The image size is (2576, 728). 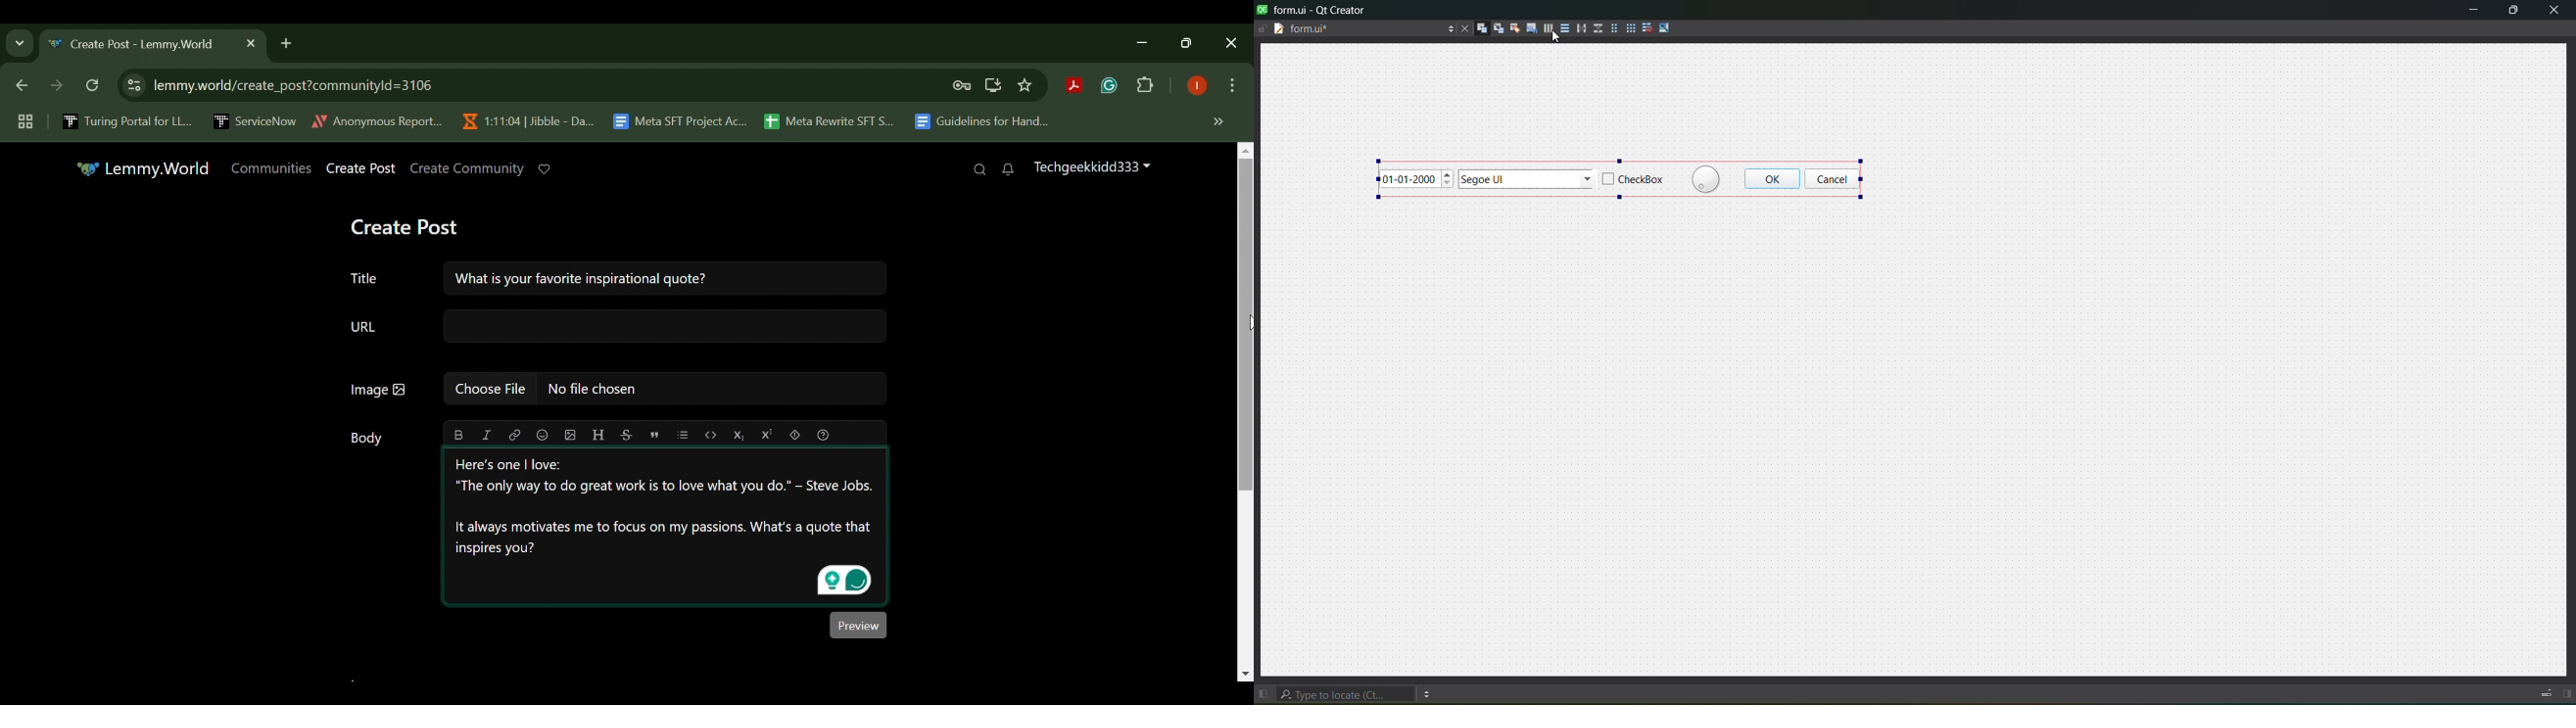 I want to click on horizontal splitter, so click(x=1580, y=28).